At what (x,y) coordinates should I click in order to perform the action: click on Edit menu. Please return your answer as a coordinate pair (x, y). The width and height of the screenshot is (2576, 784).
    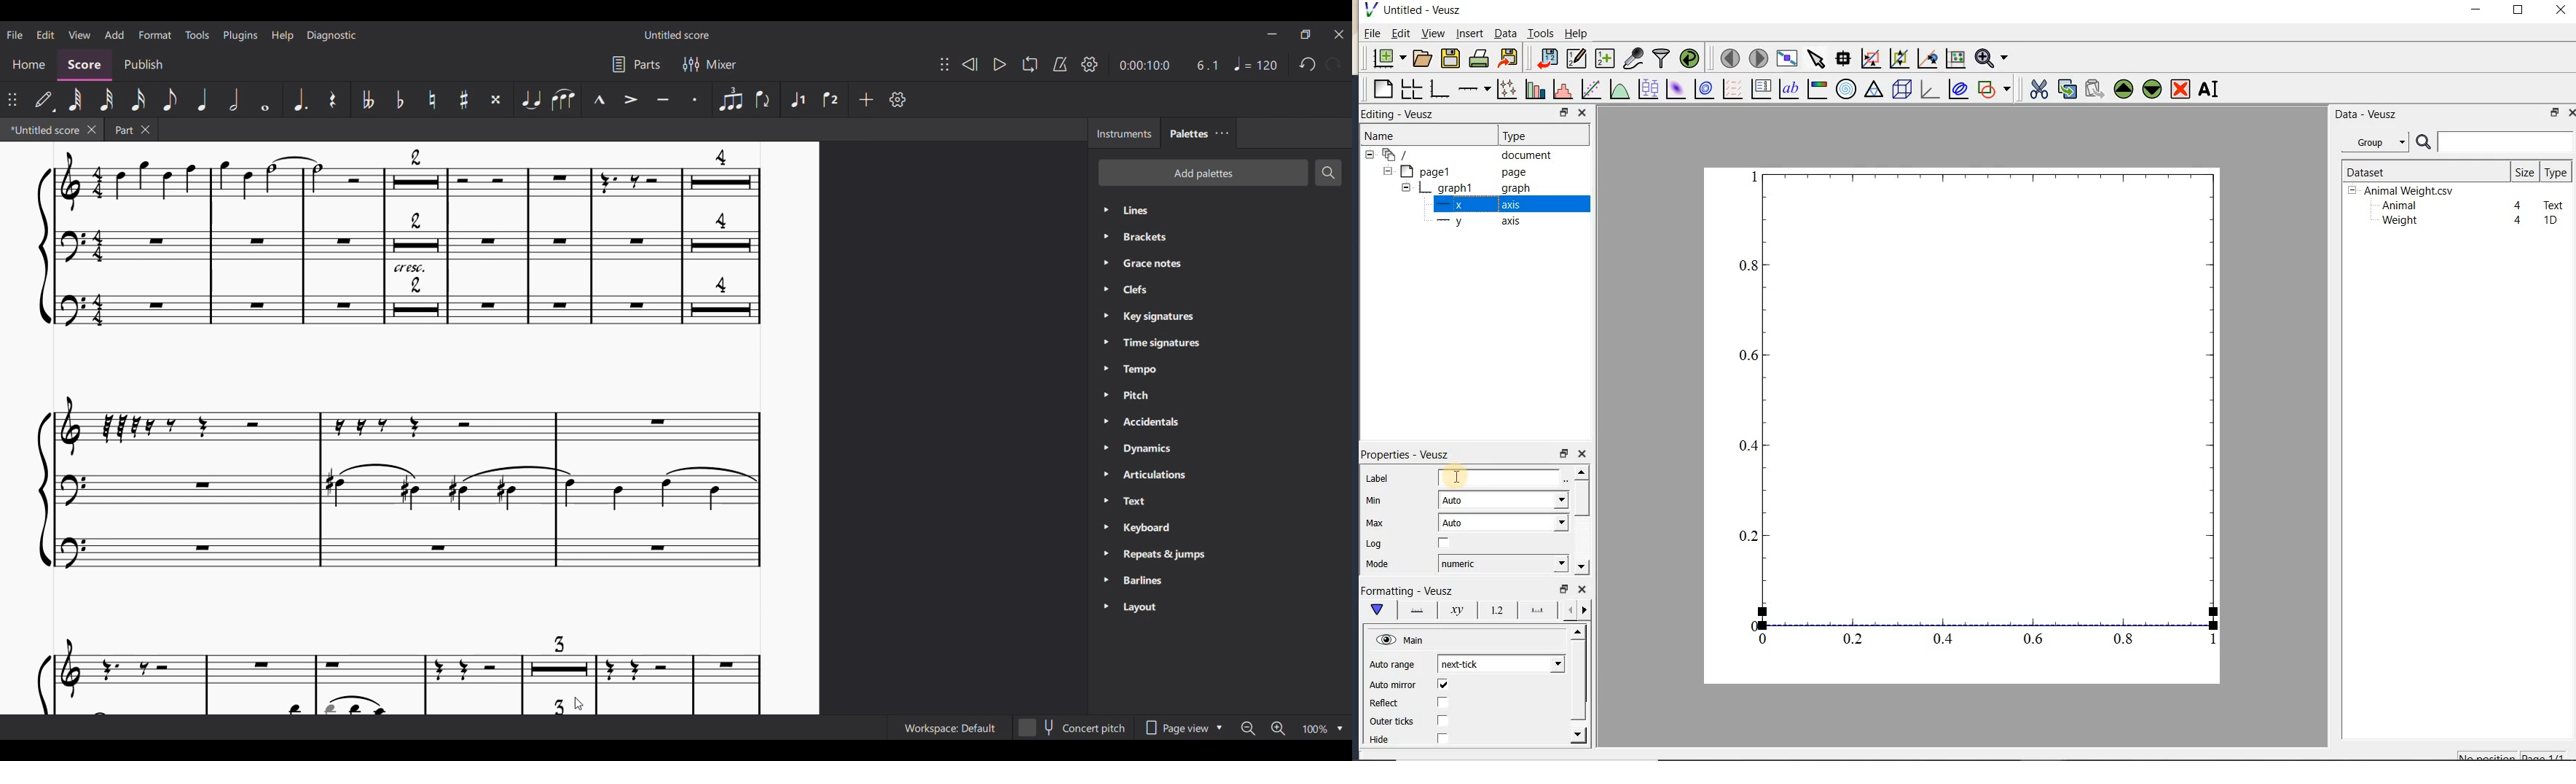
    Looking at the image, I should click on (45, 35).